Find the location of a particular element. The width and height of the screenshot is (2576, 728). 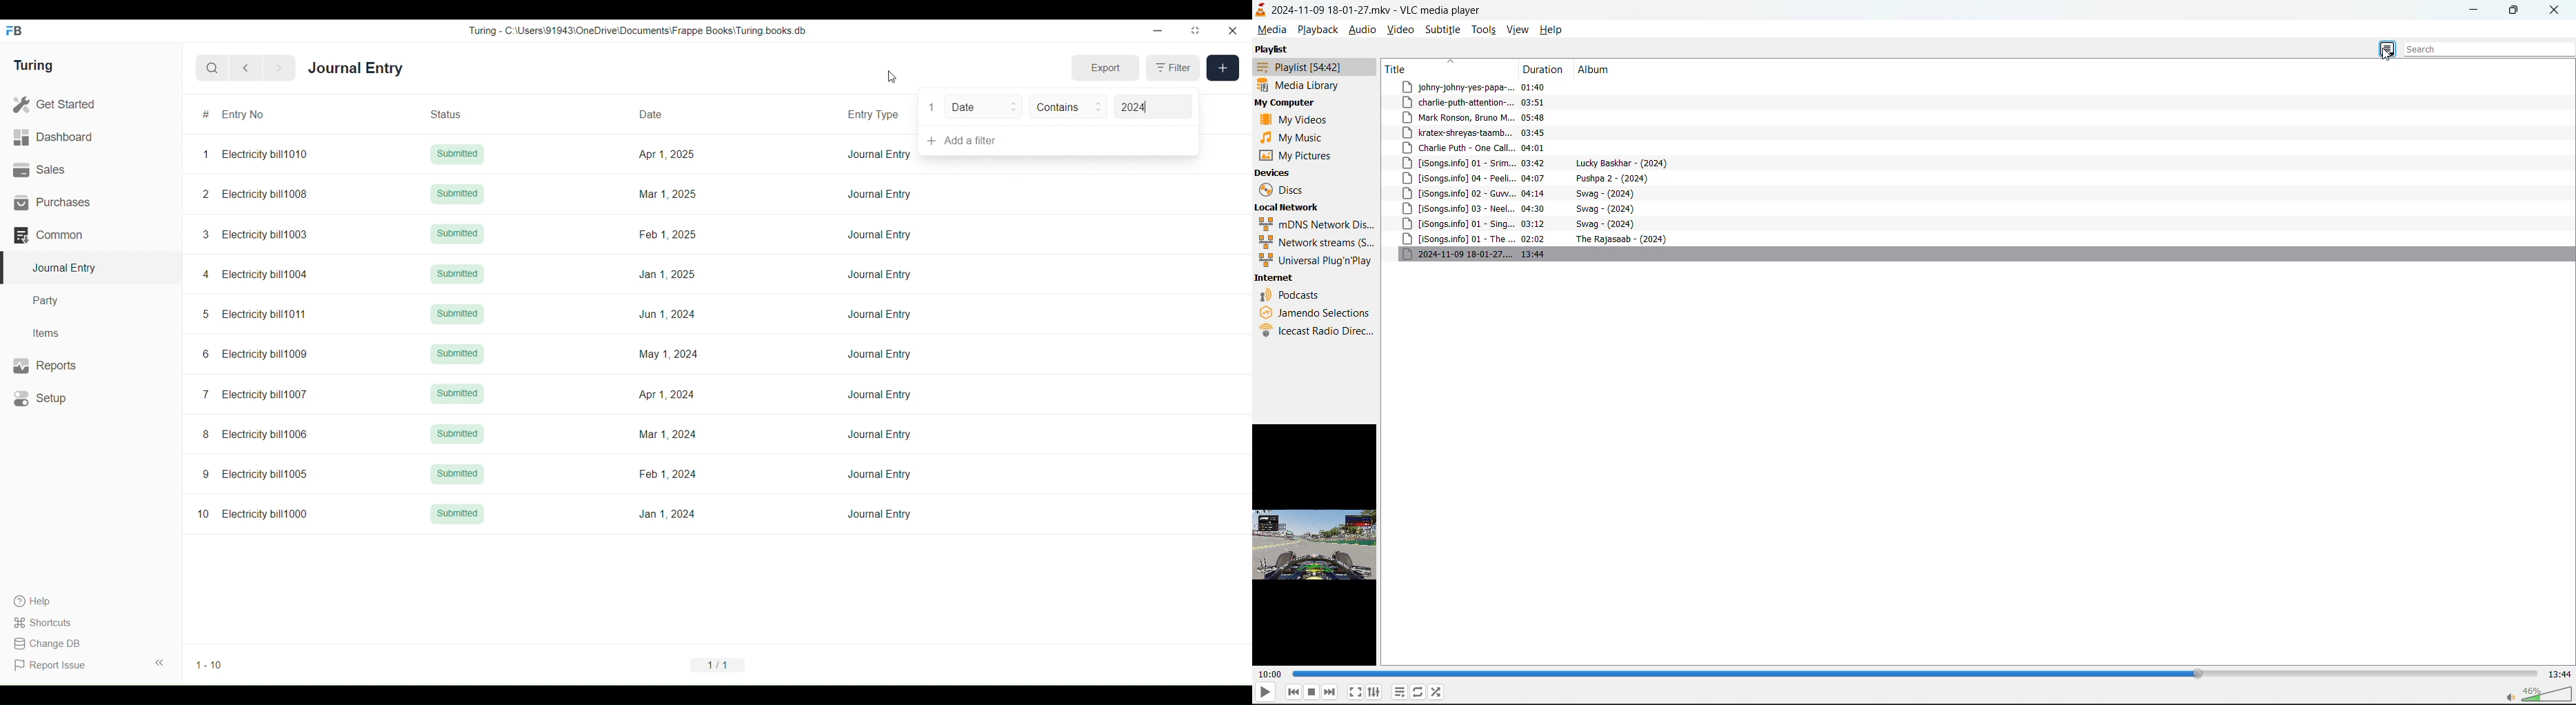

universal plug n play is located at coordinates (1316, 261).